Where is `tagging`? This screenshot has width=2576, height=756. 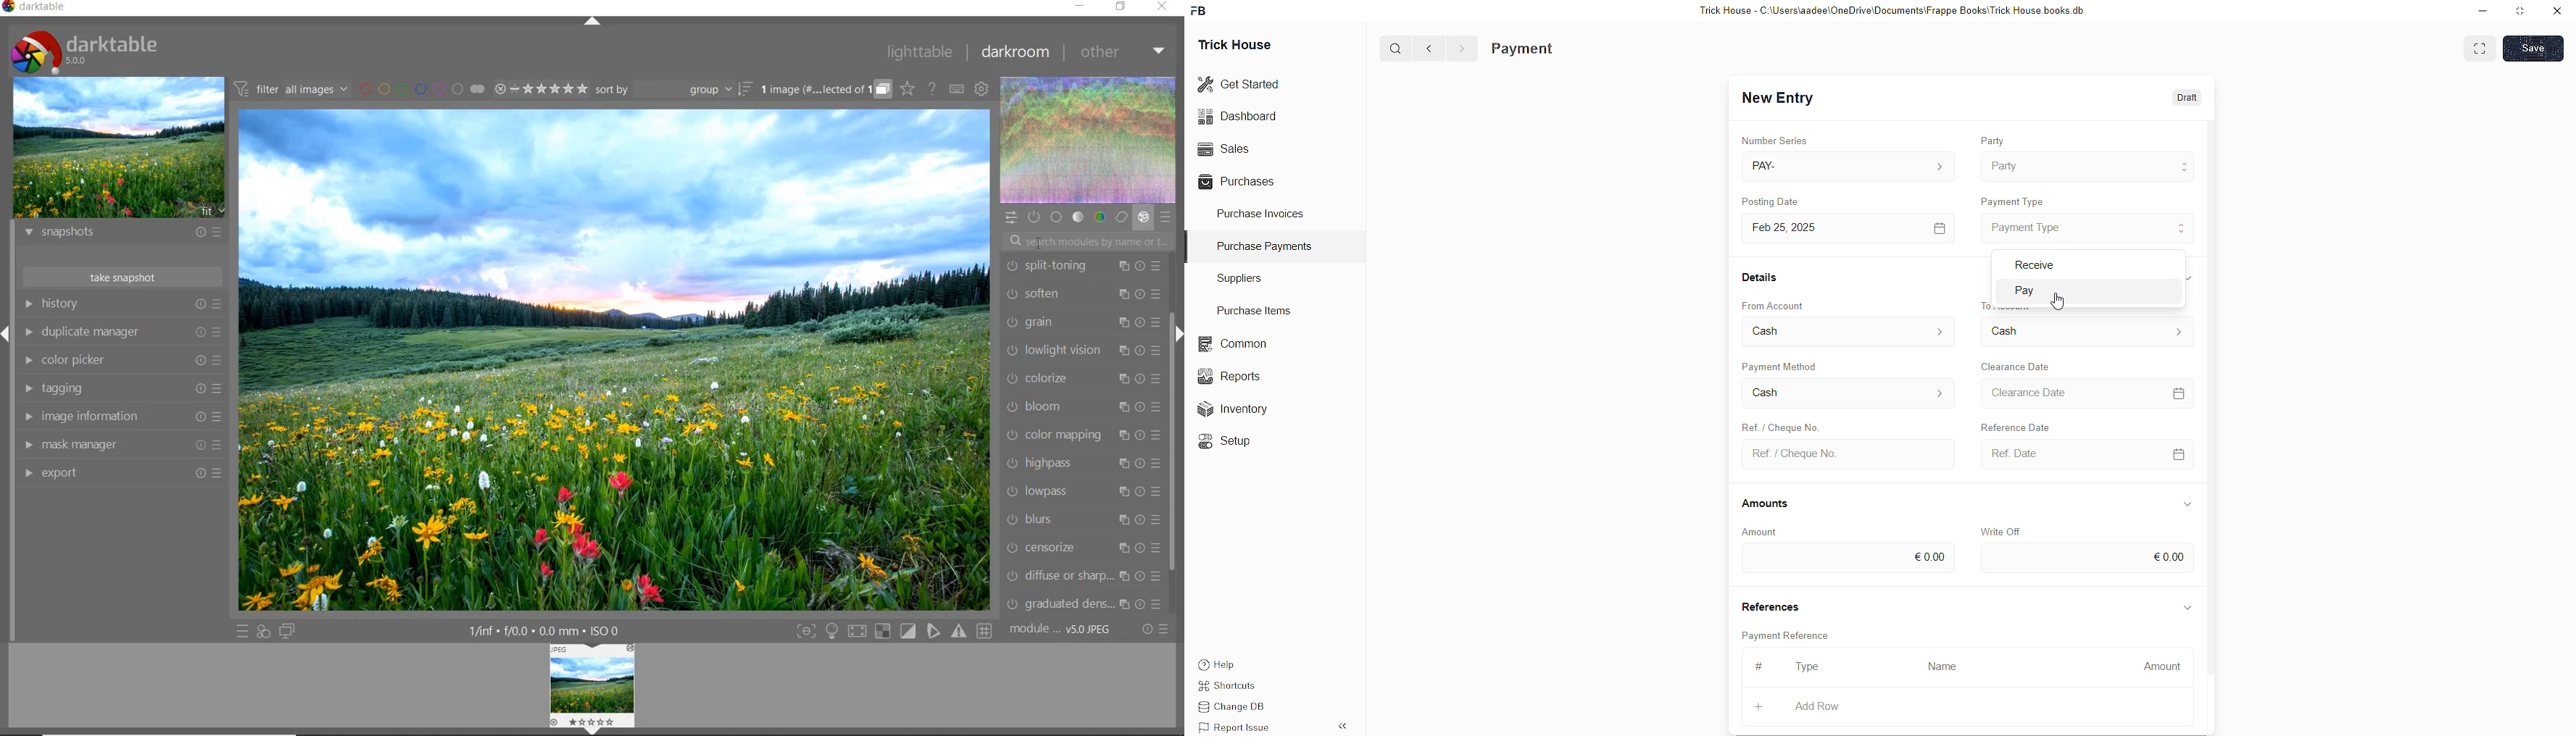 tagging is located at coordinates (121, 389).